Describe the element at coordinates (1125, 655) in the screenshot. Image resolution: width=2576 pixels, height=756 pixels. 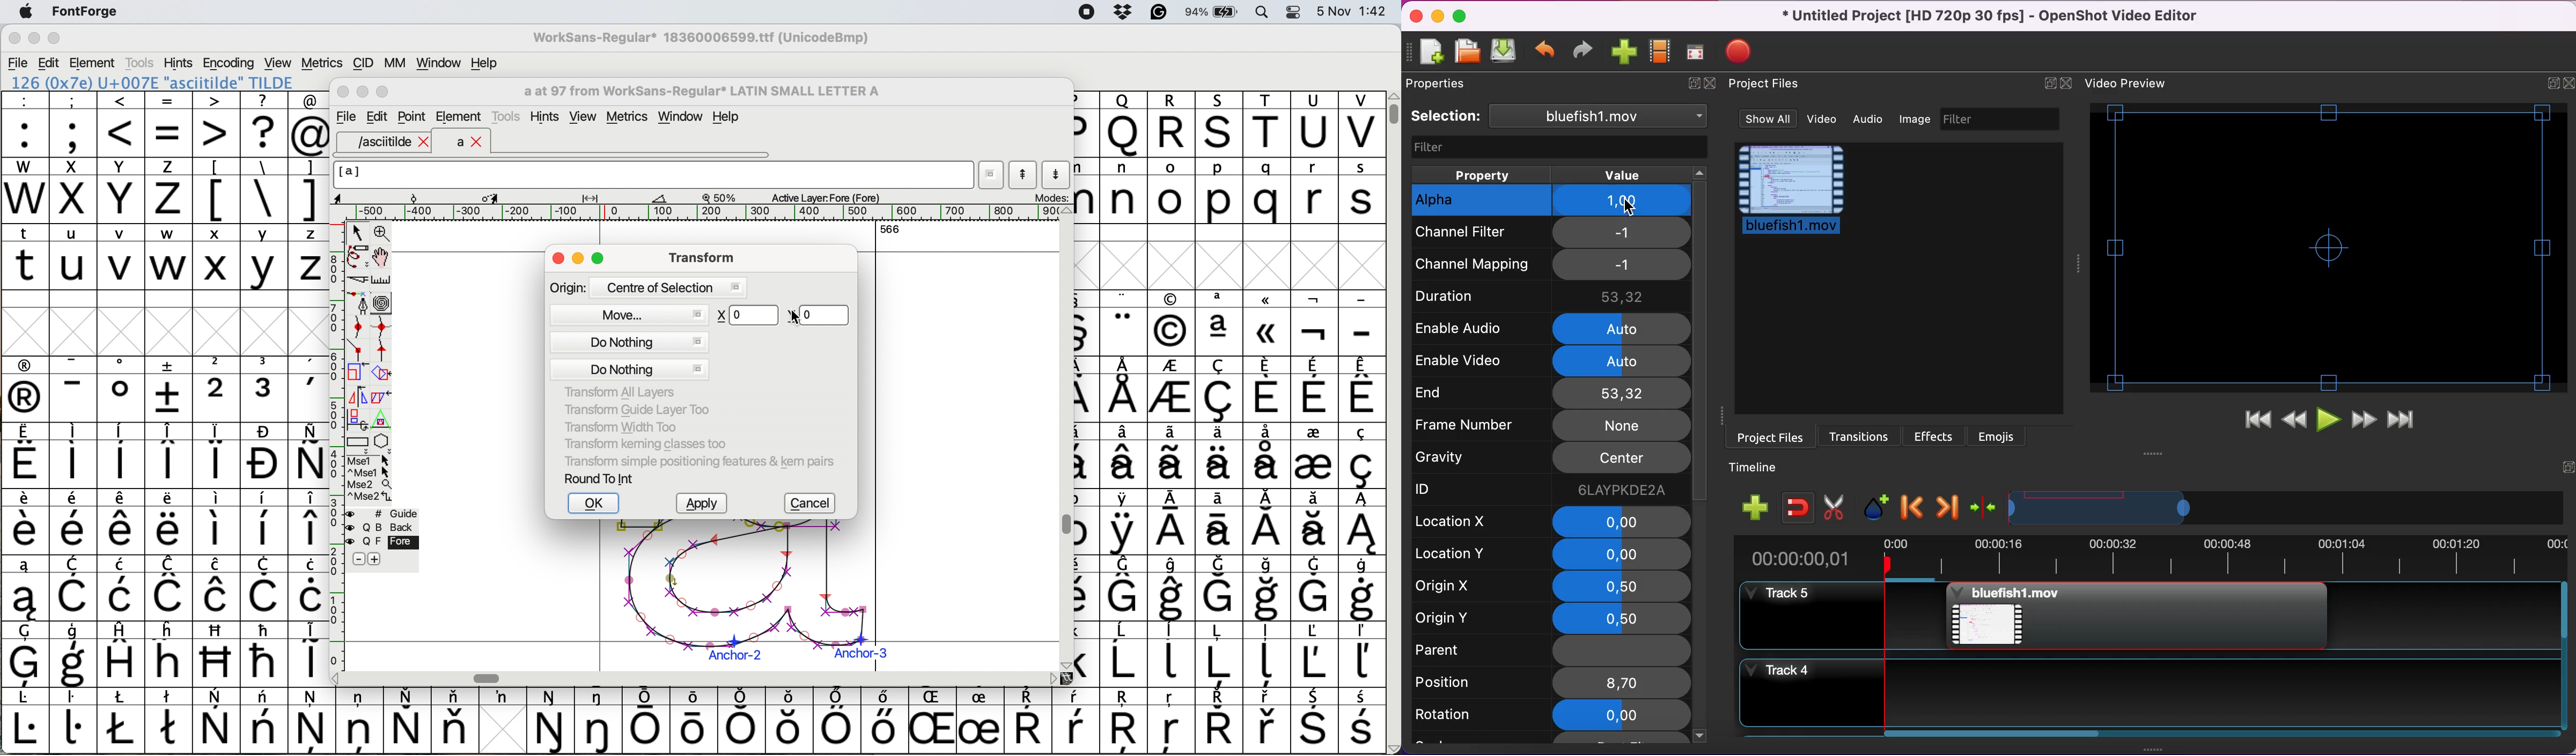
I see `symbol` at that location.